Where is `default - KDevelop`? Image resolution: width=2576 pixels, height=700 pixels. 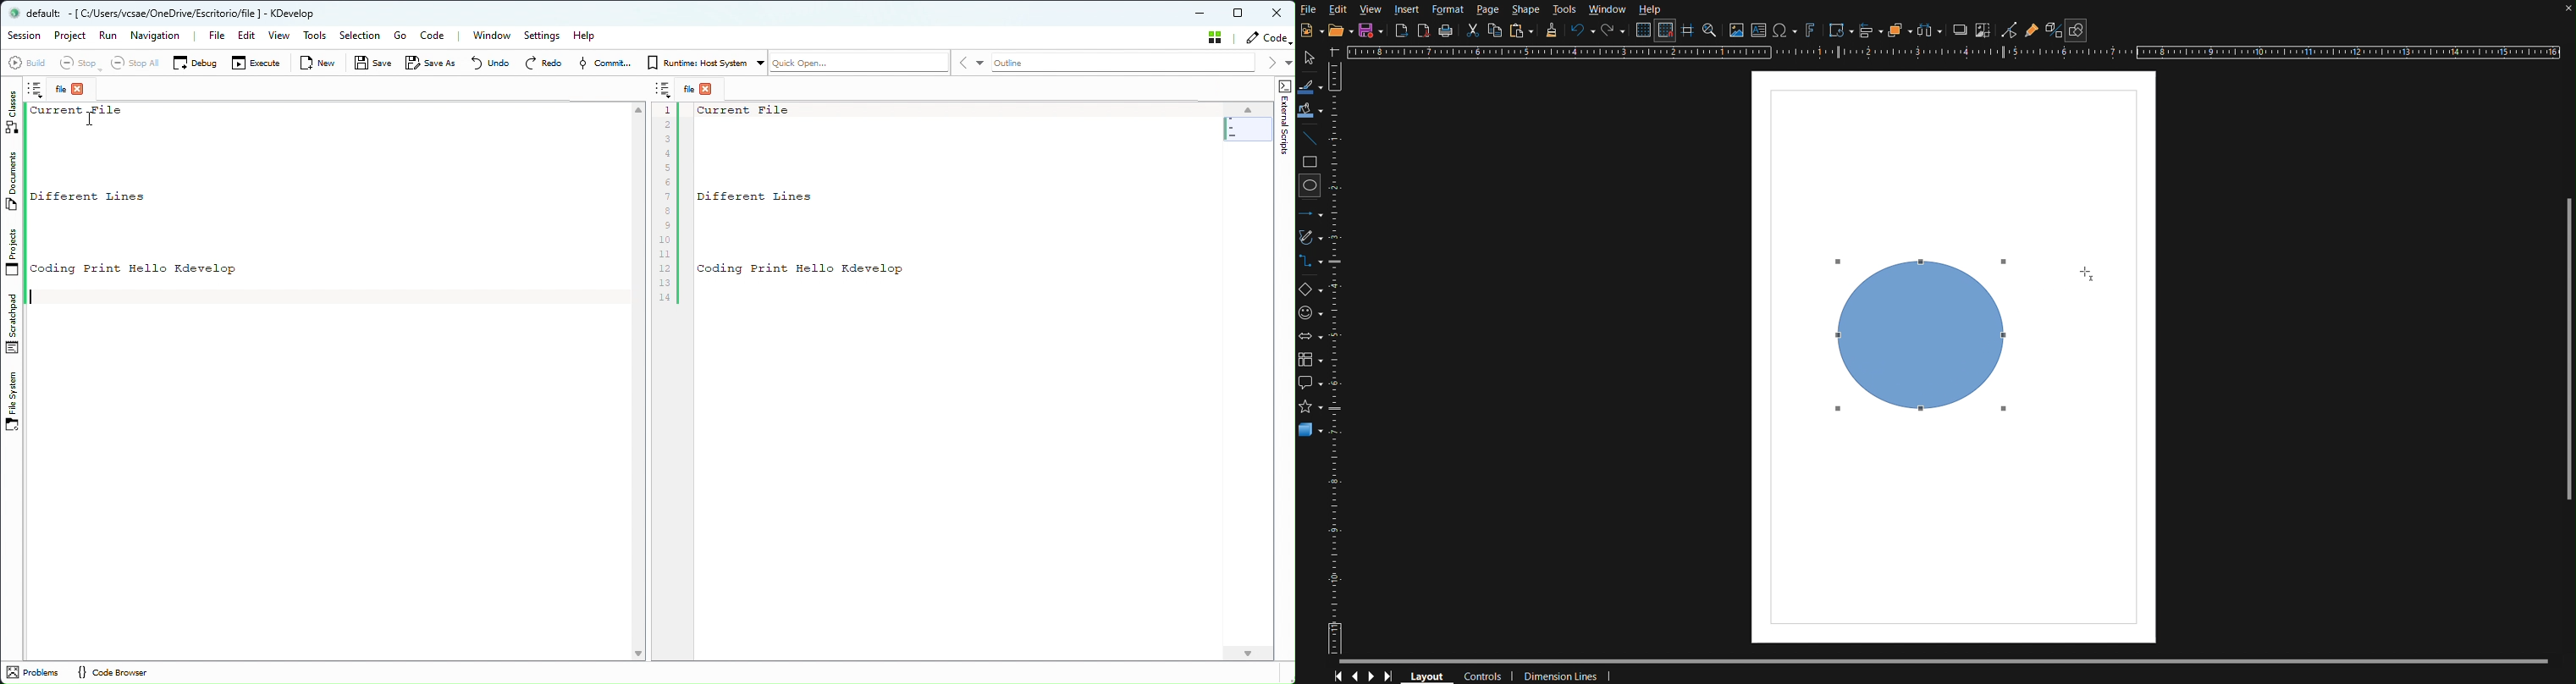
default - KDevelop is located at coordinates (188, 14).